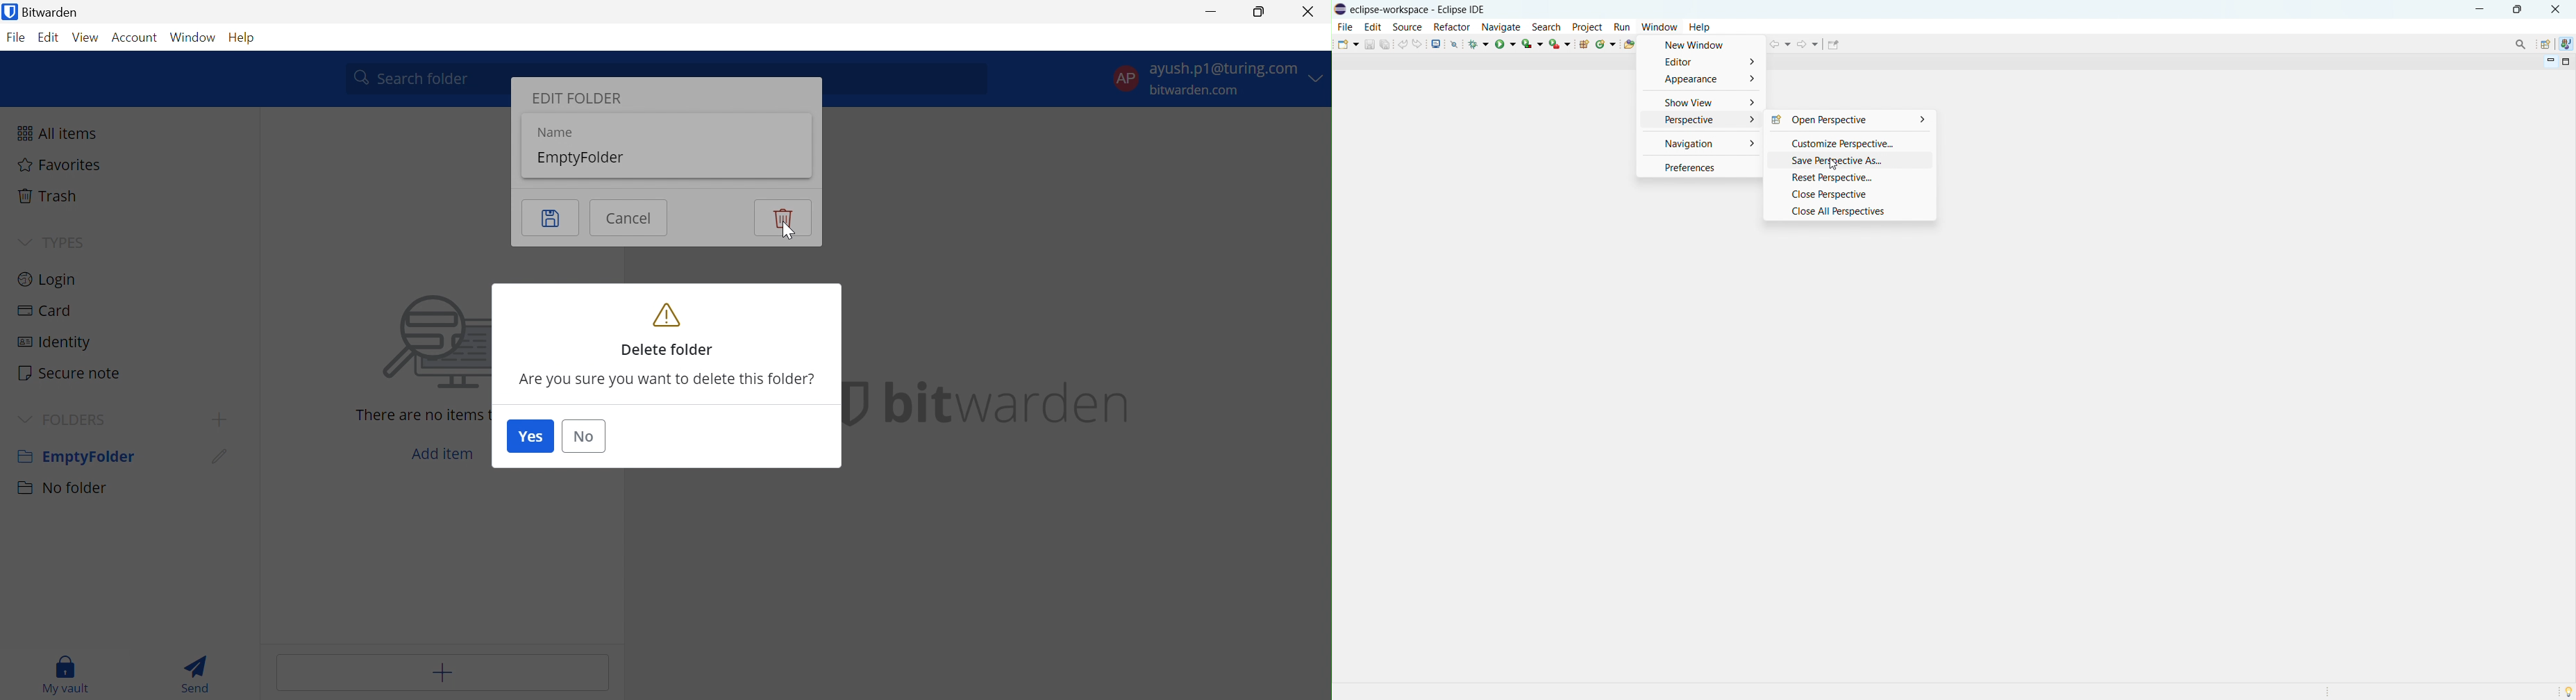  What do you see at coordinates (2480, 8) in the screenshot?
I see `minimize` at bounding box center [2480, 8].